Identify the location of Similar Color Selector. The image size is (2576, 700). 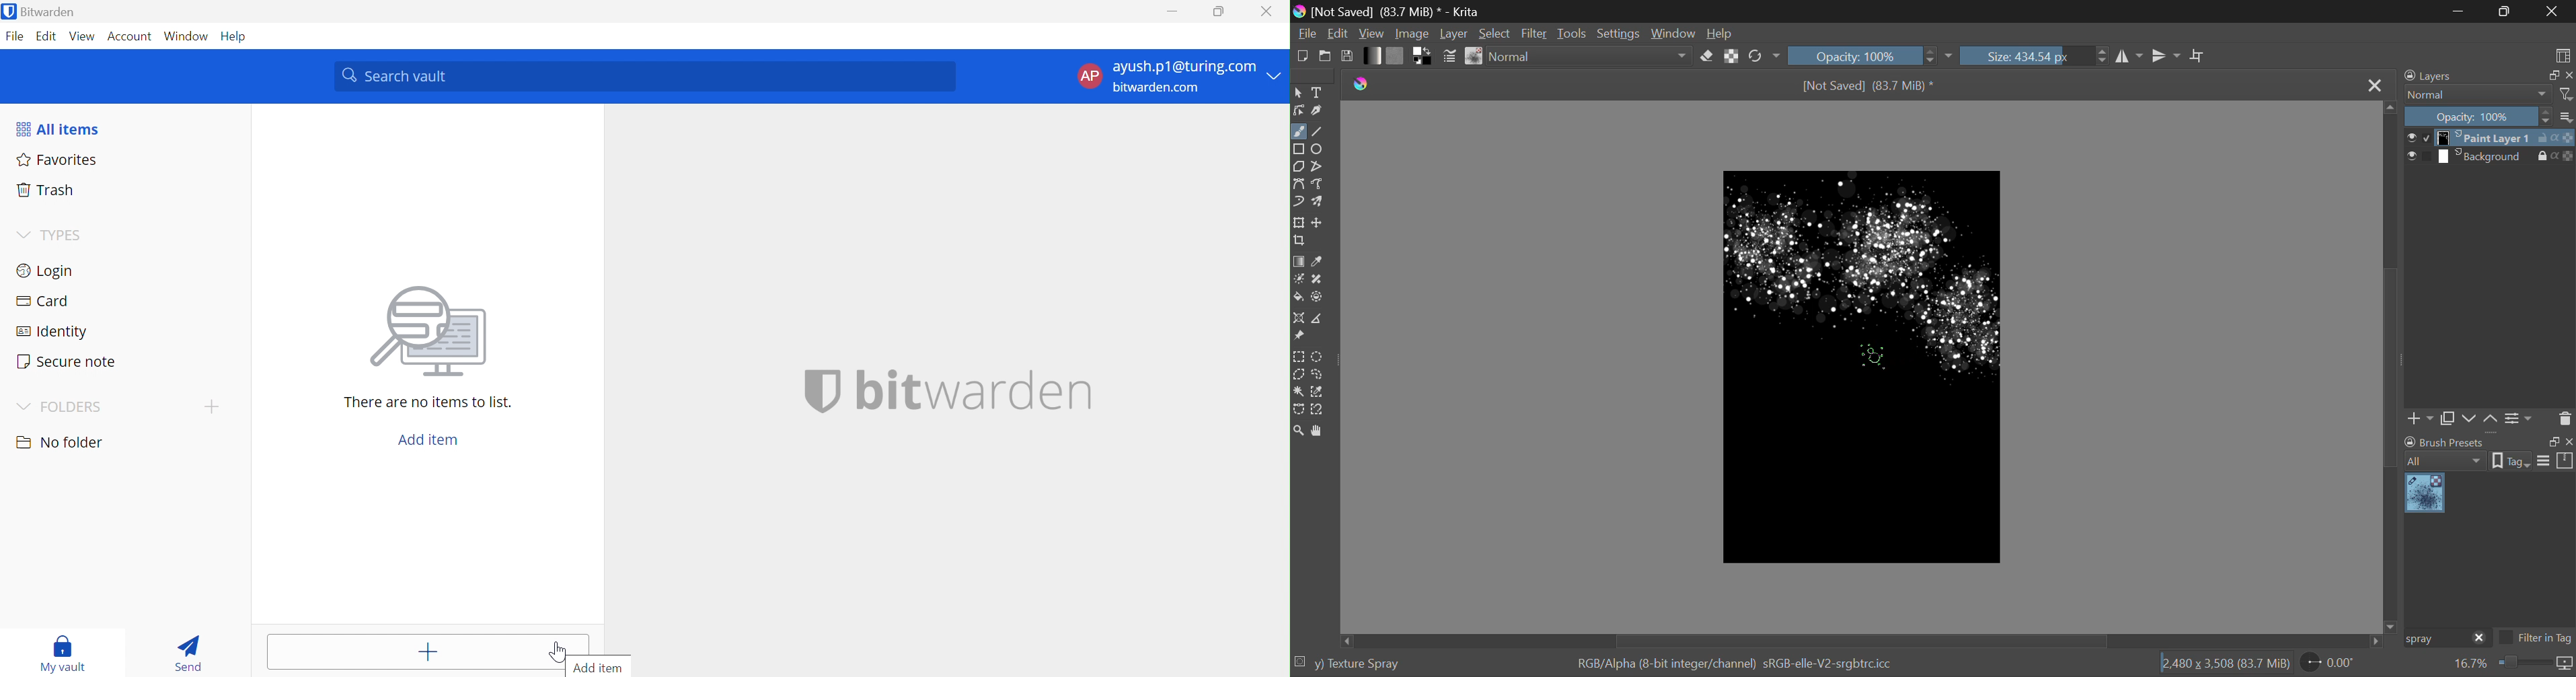
(1319, 391).